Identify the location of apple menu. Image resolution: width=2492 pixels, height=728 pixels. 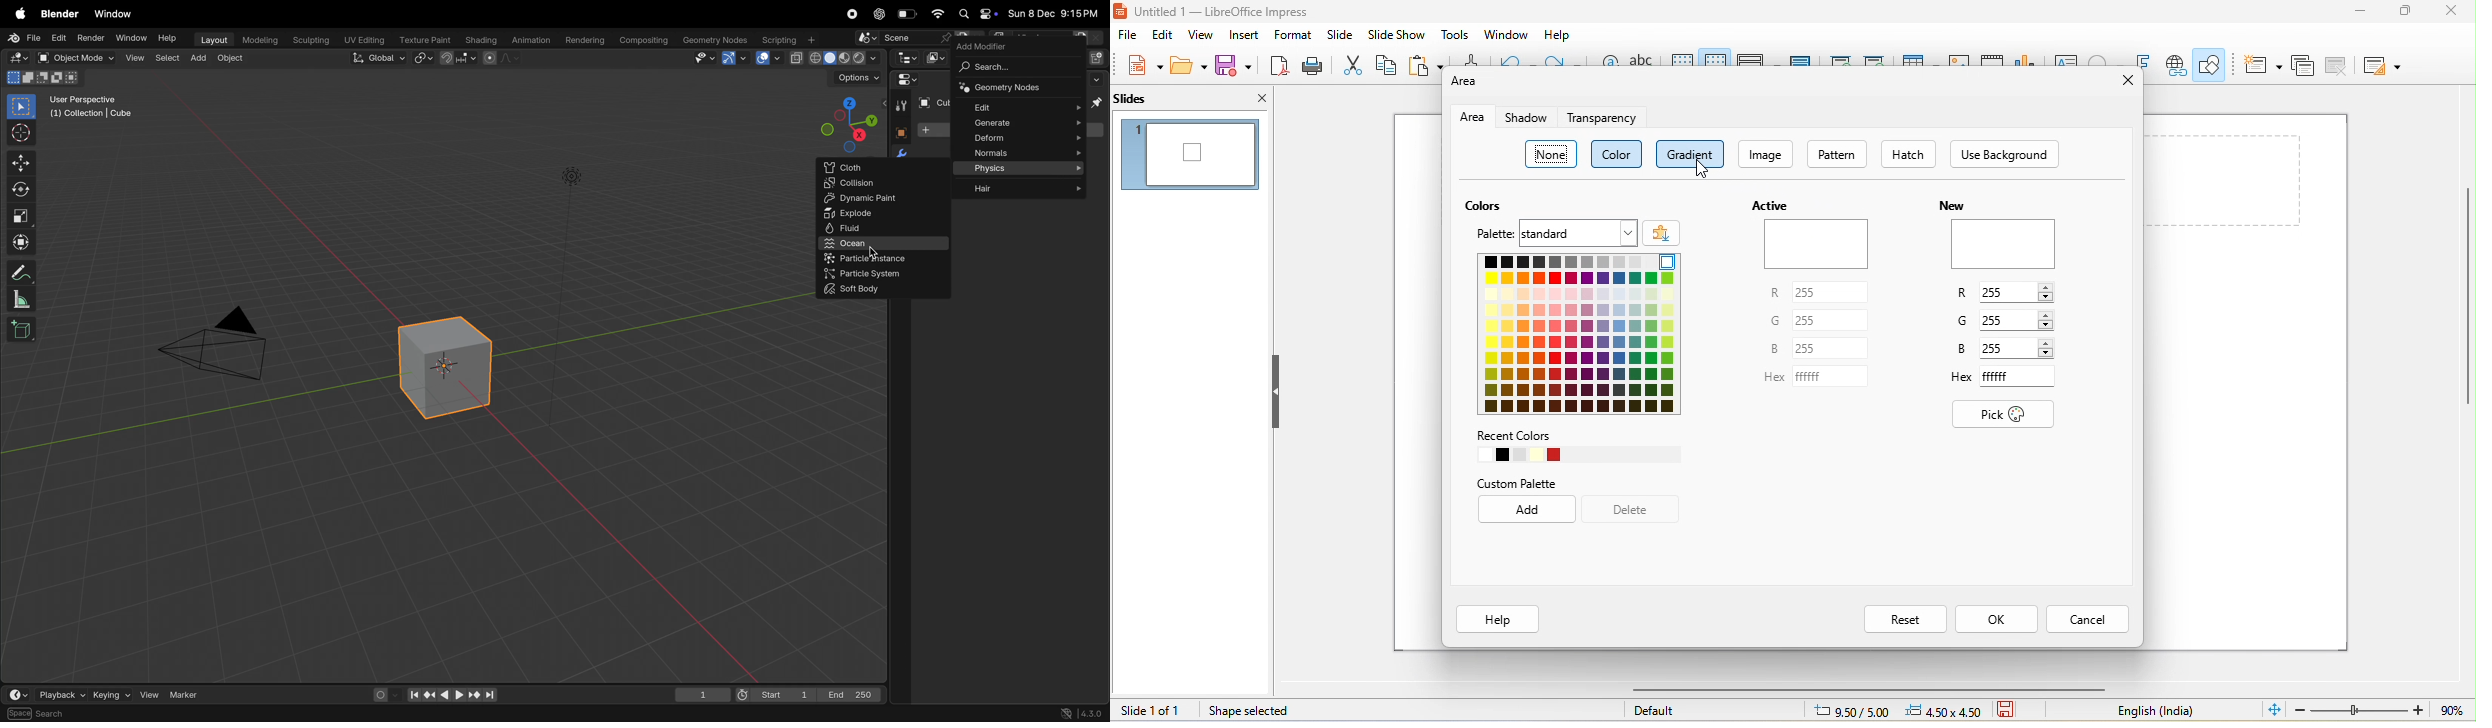
(21, 14).